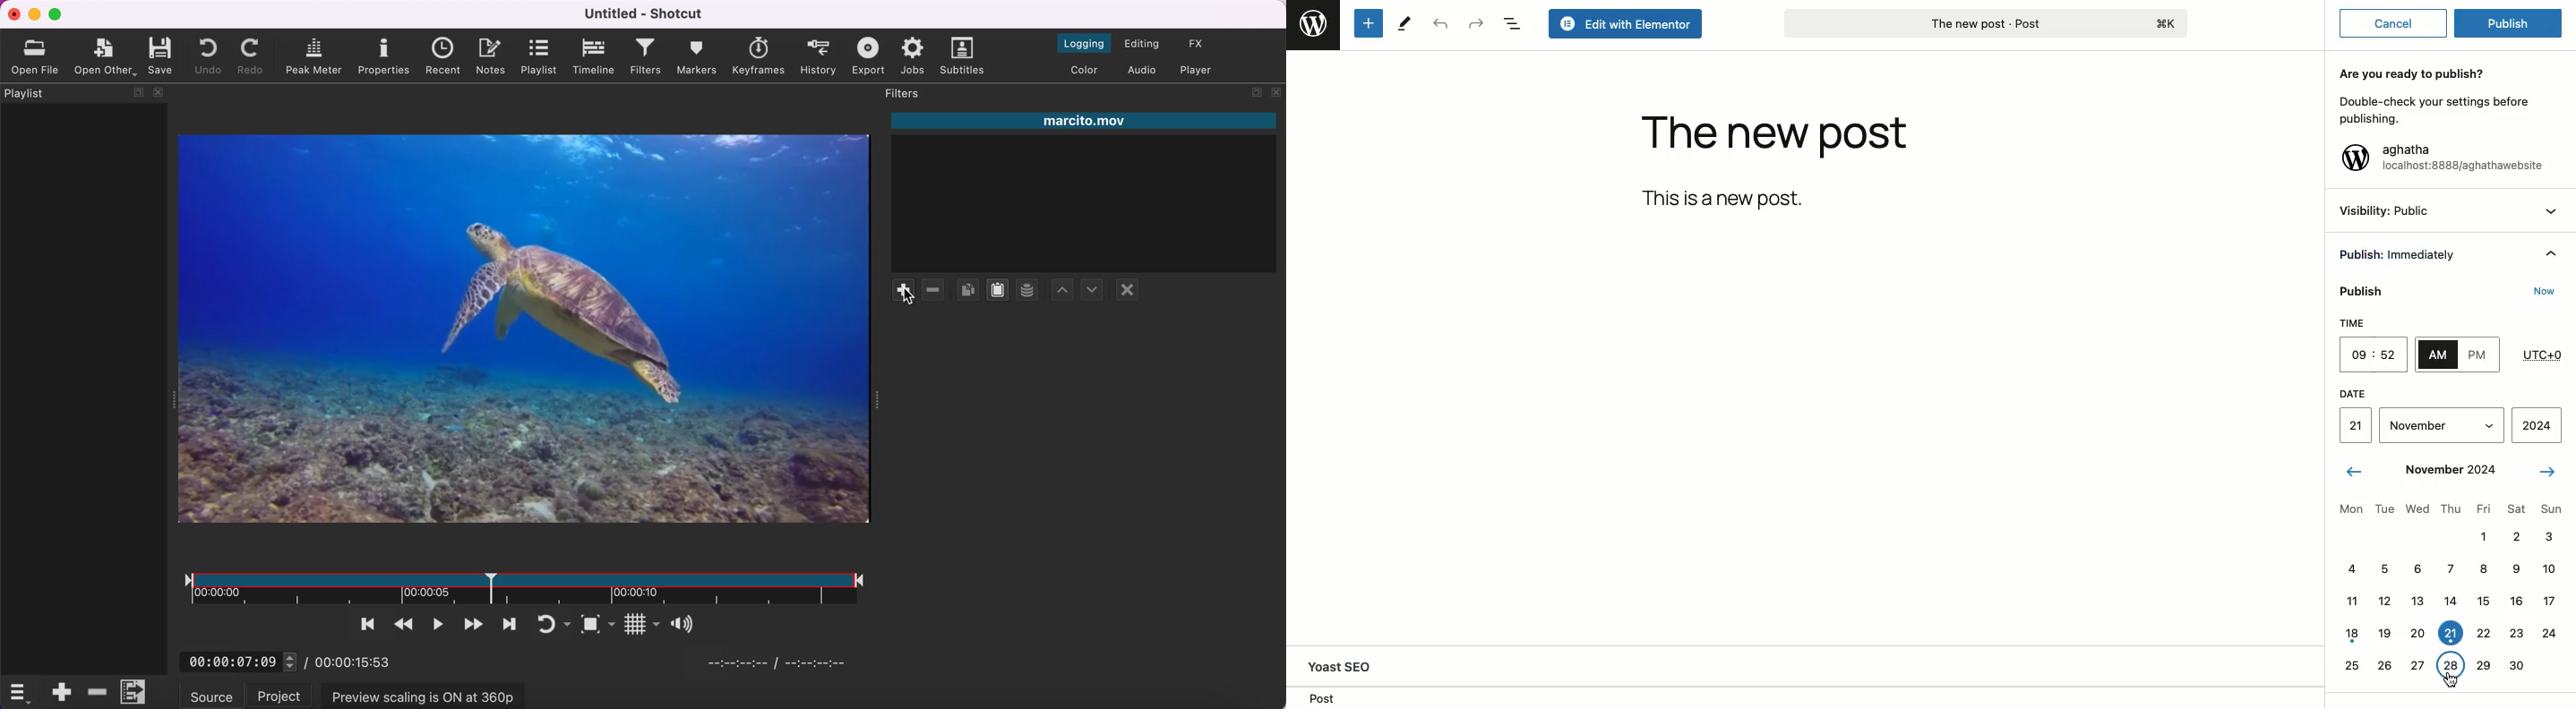  Describe the element at coordinates (96, 693) in the screenshot. I see `delete ripple` at that location.